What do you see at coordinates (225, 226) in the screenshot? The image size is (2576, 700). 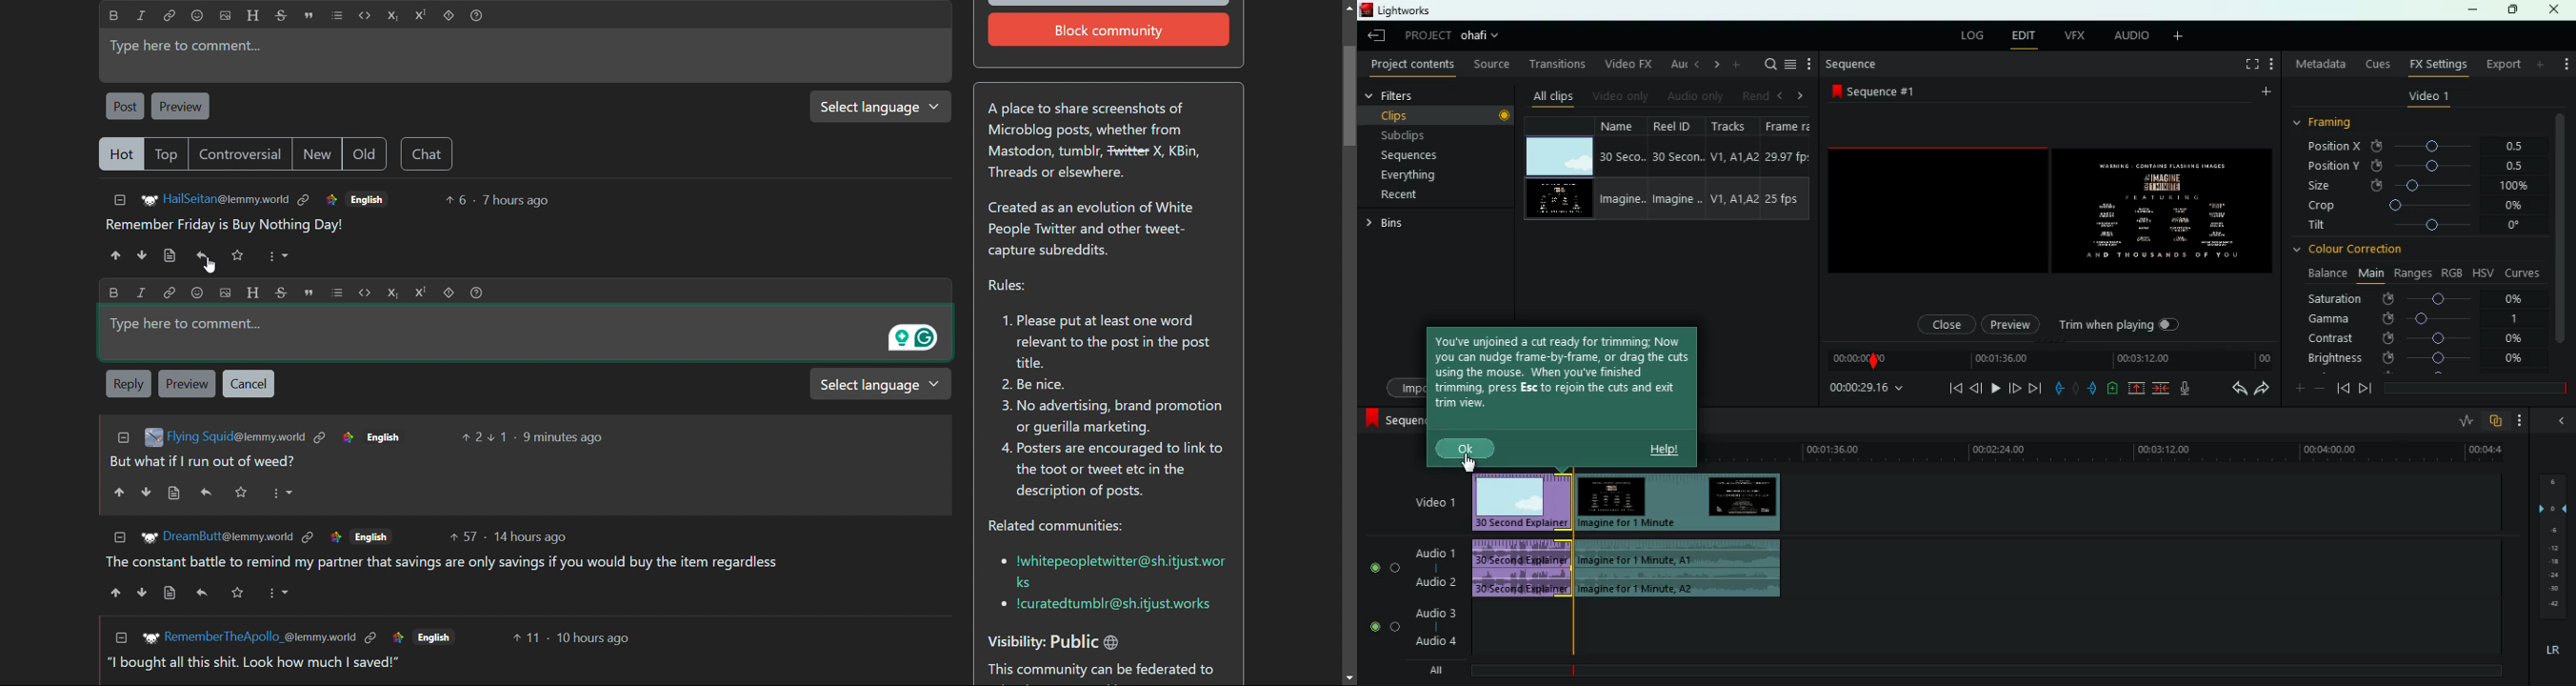 I see `comment` at bounding box center [225, 226].